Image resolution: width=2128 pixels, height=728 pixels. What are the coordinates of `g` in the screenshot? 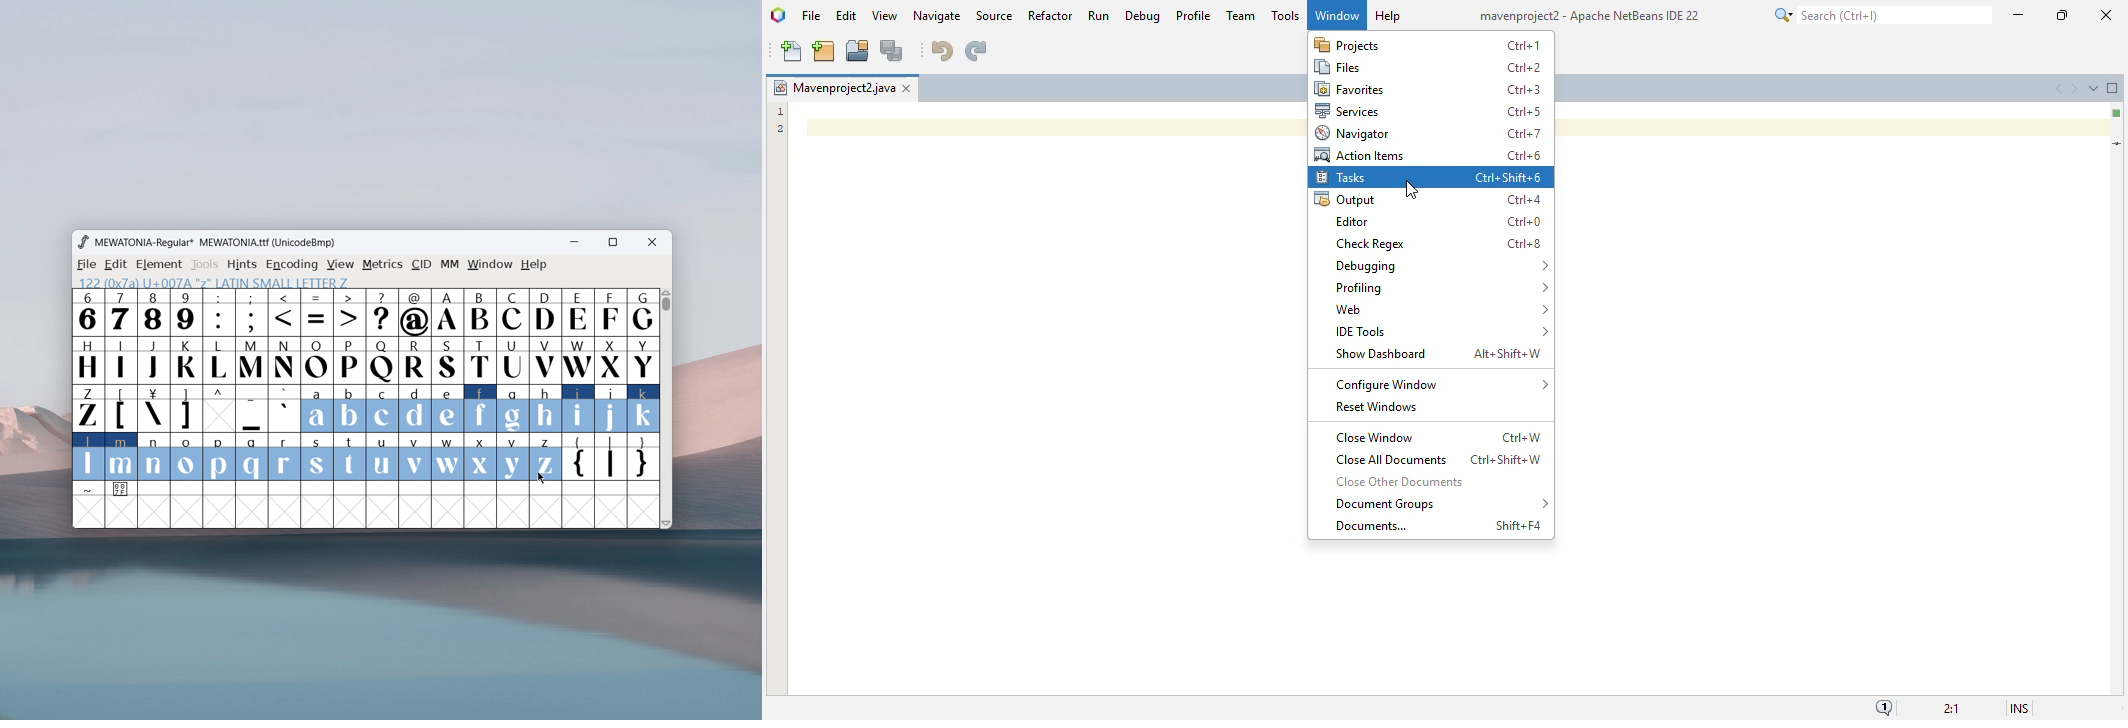 It's located at (513, 407).